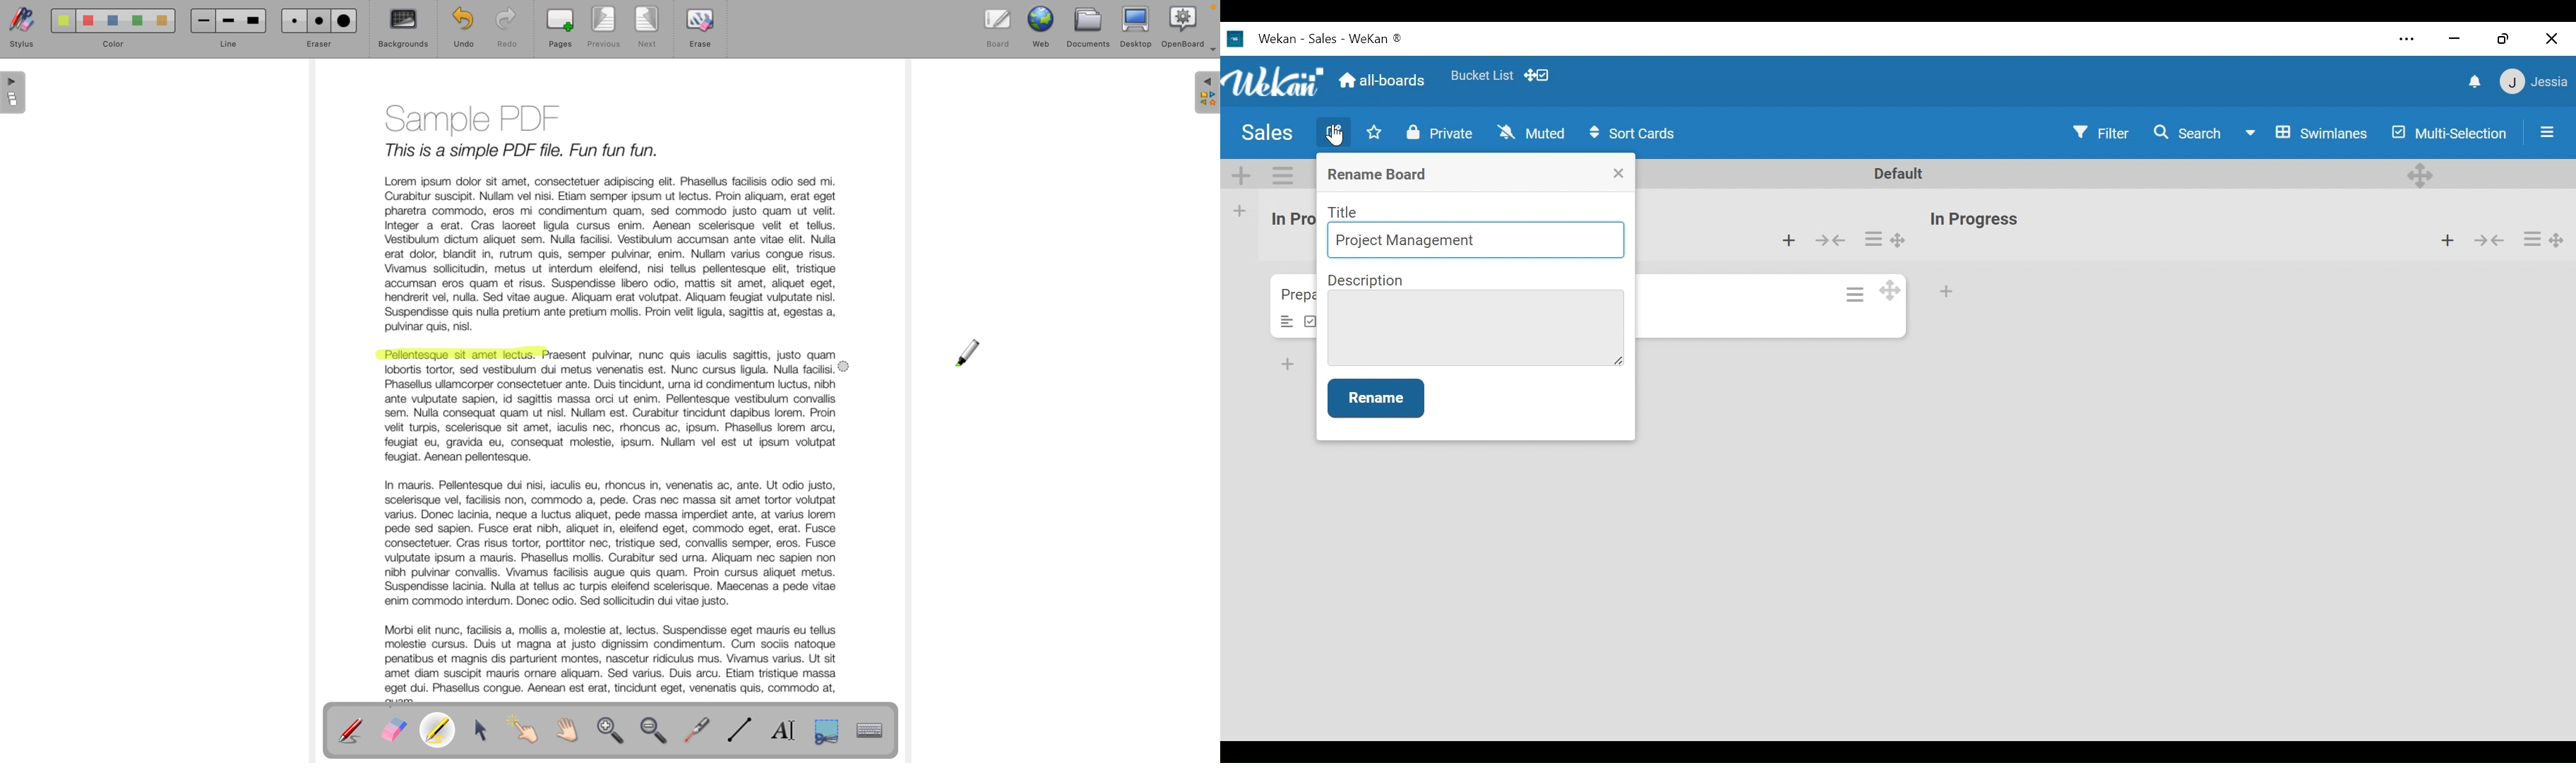 The height and width of the screenshot is (784, 2576). What do you see at coordinates (610, 214) in the screenshot?
I see `text` at bounding box center [610, 214].